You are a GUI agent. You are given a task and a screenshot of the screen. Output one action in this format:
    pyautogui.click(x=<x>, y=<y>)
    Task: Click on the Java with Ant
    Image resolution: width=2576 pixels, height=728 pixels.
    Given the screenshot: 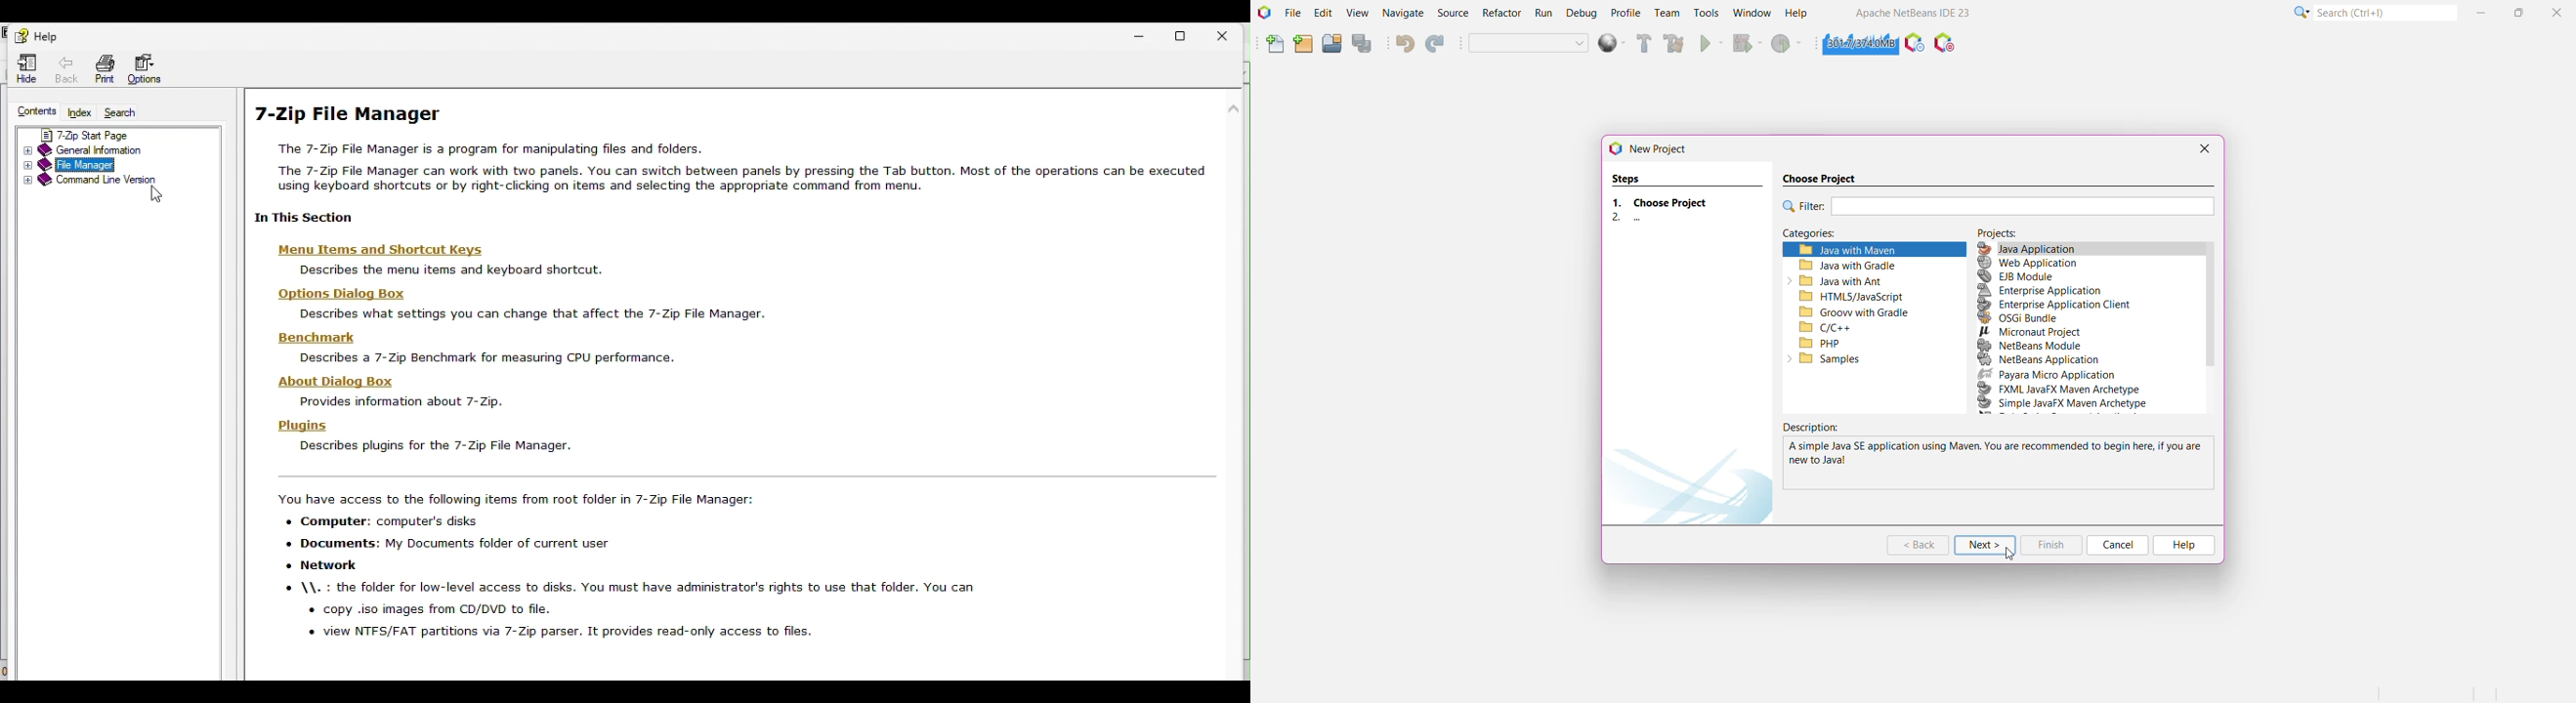 What is the action you would take?
    pyautogui.click(x=1876, y=281)
    